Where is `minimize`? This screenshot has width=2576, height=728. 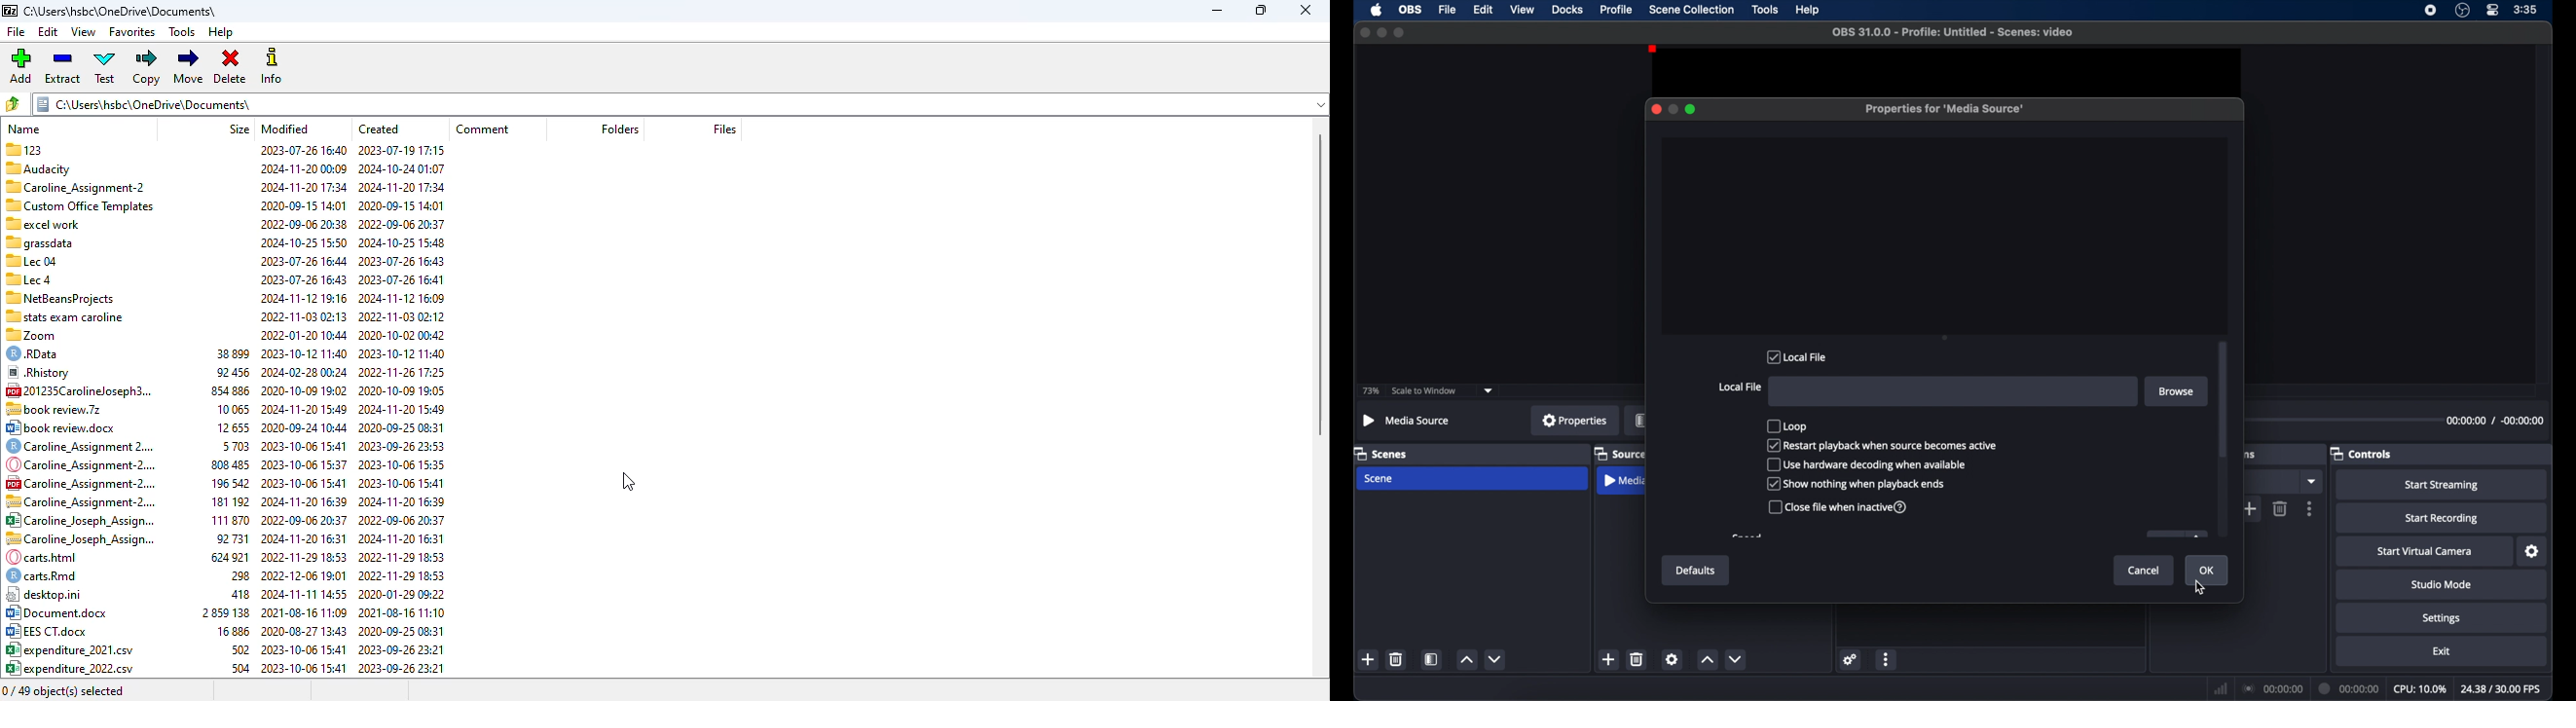
minimize is located at coordinates (1381, 33).